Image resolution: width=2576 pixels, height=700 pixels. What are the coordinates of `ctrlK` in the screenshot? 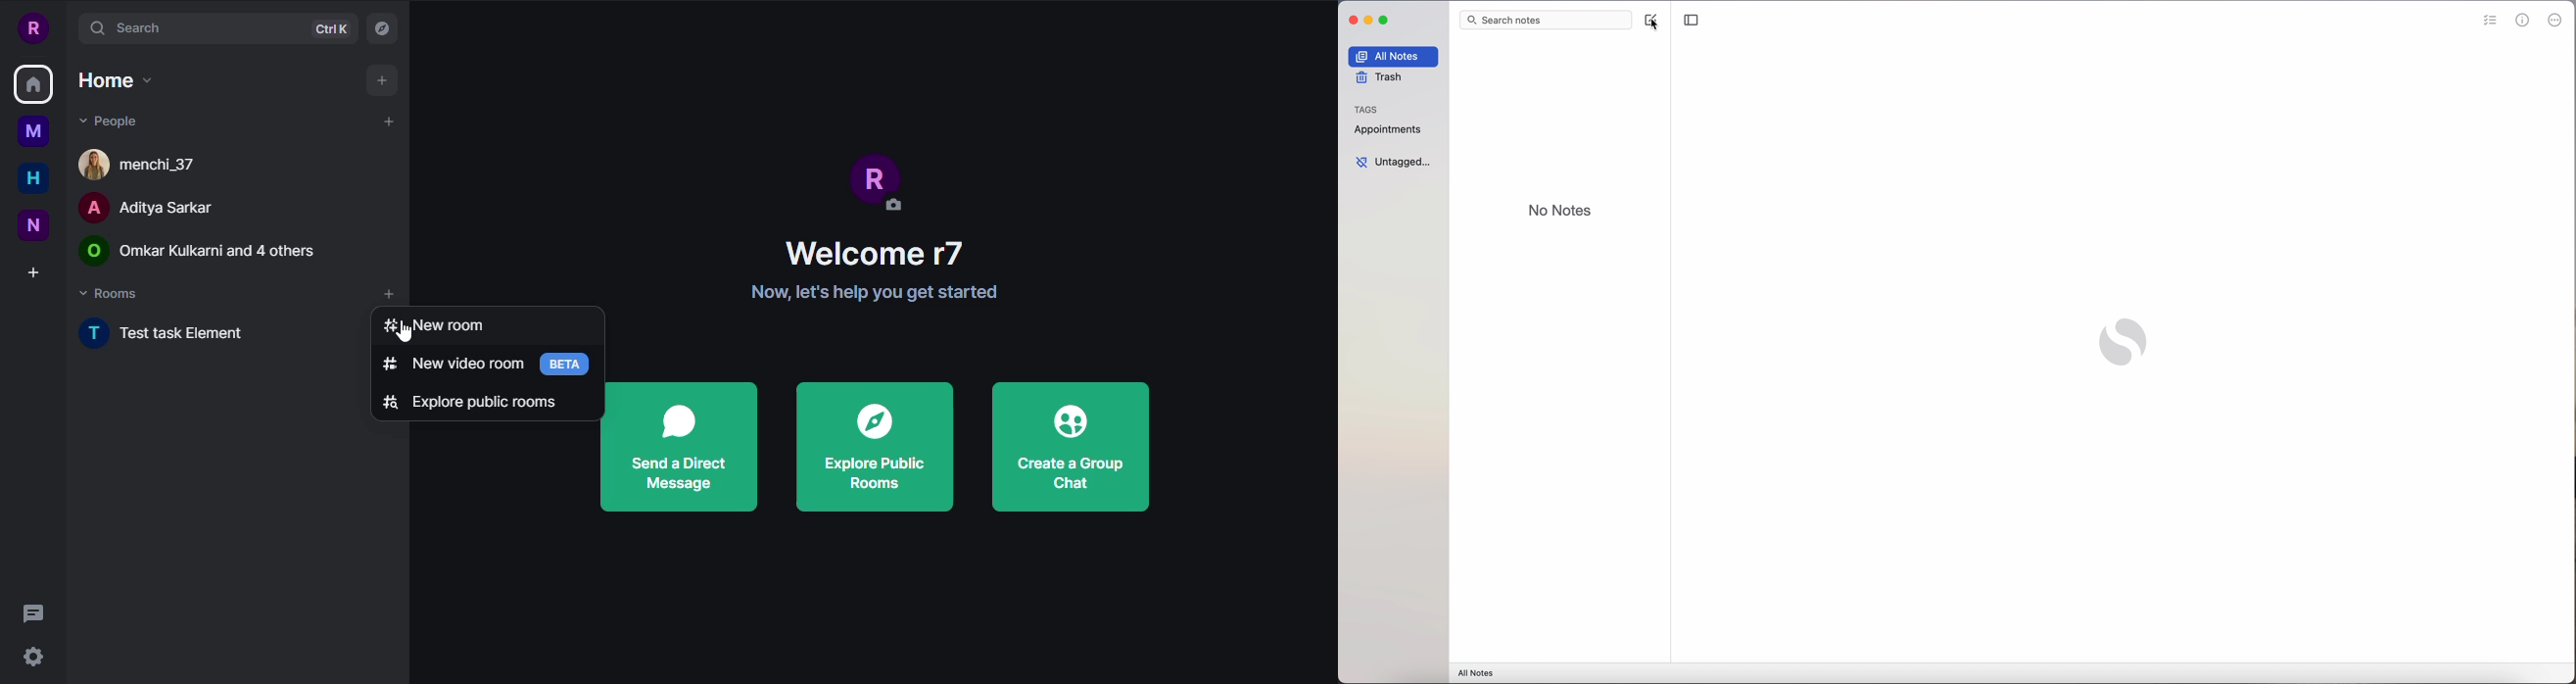 It's located at (330, 30).